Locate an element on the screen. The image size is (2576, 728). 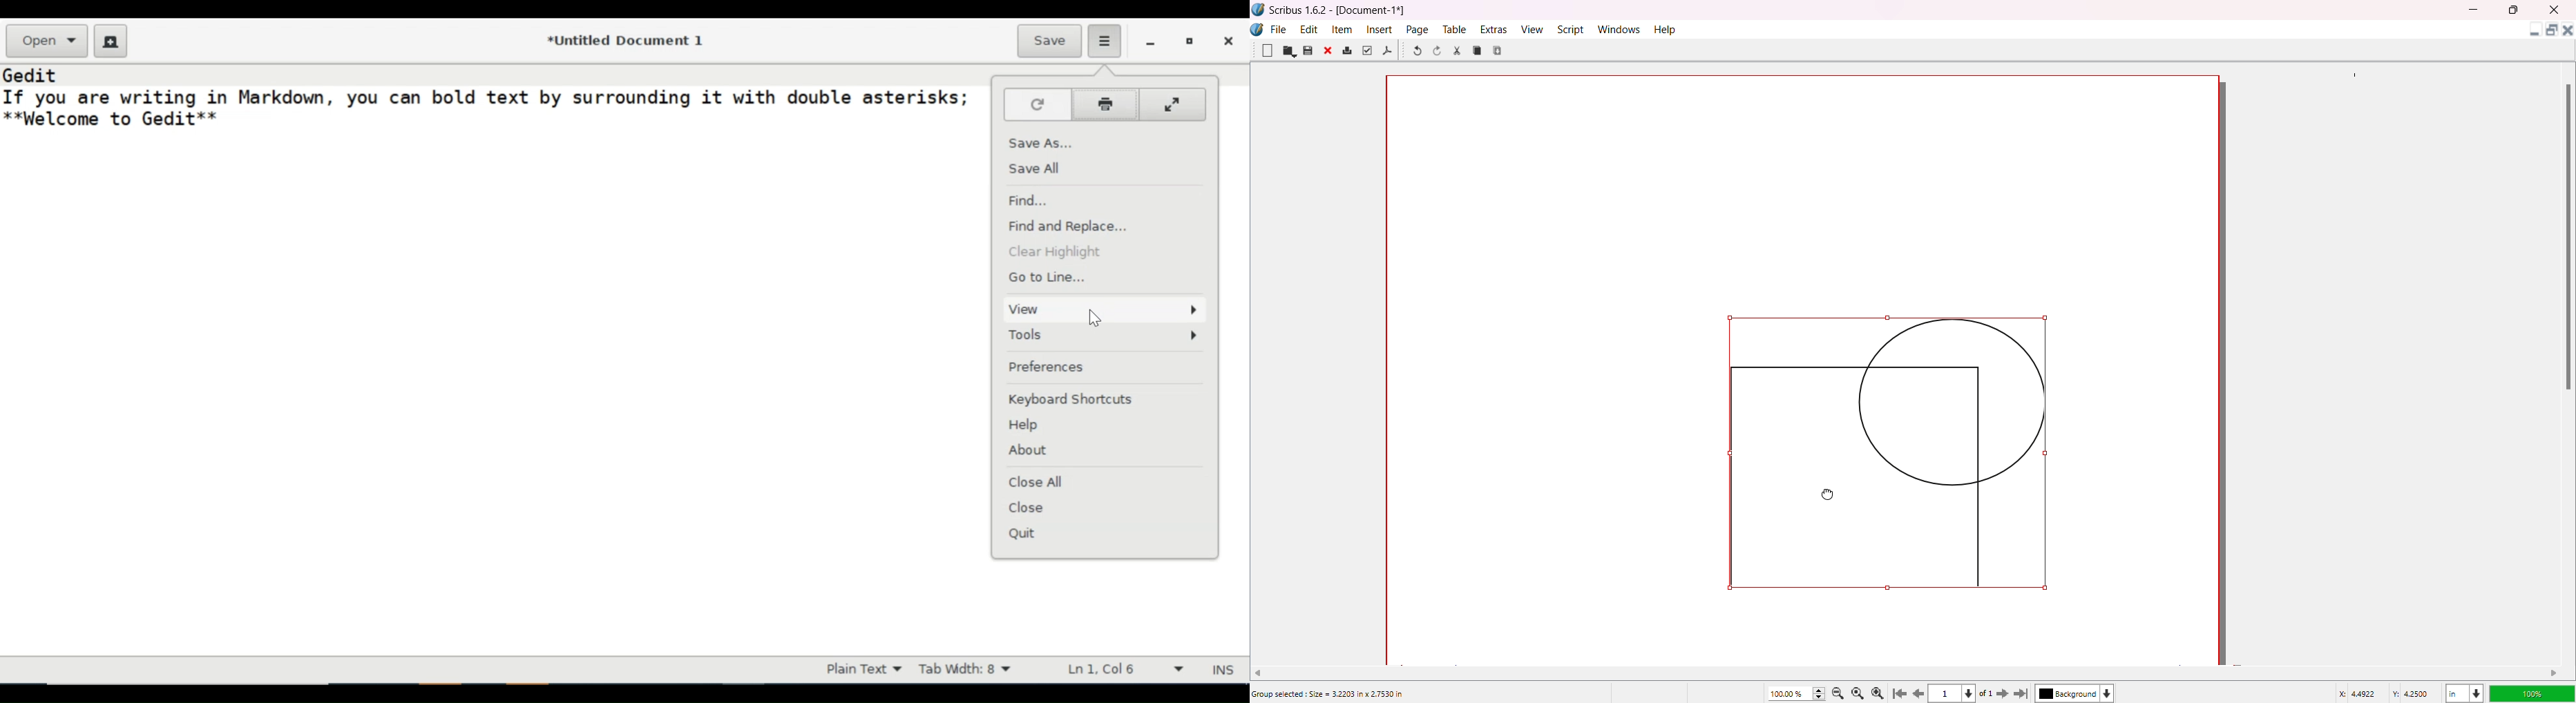
Open is located at coordinates (1289, 51).